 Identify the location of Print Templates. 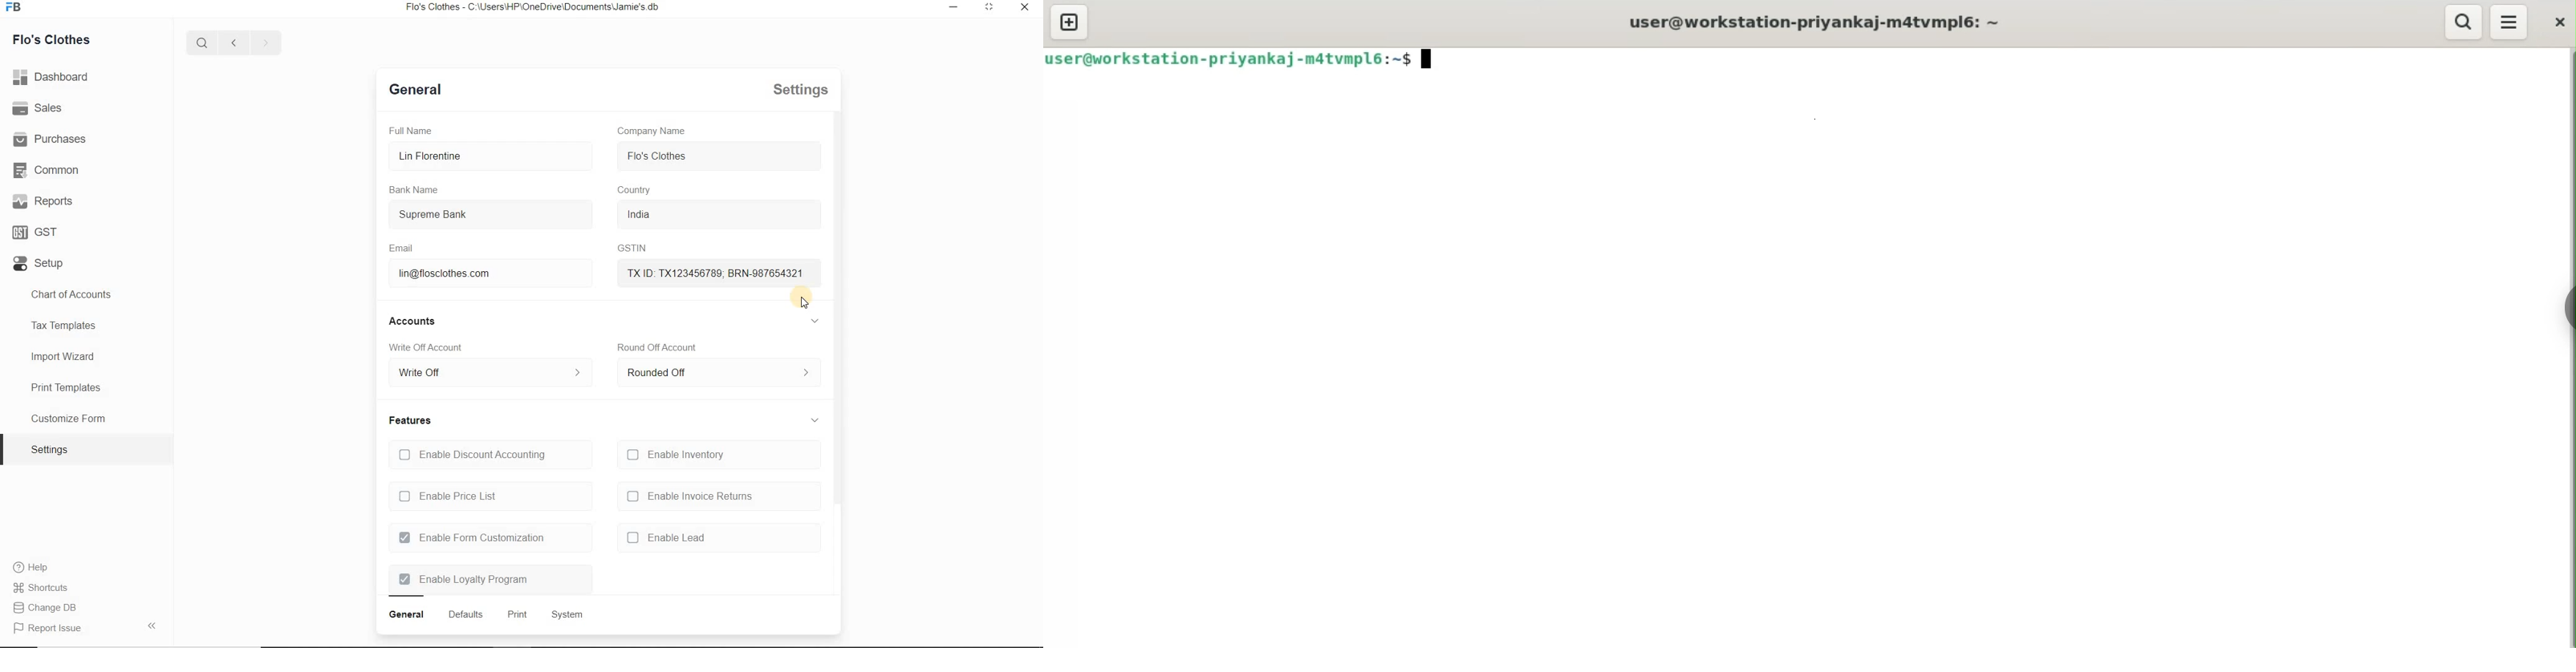
(65, 387).